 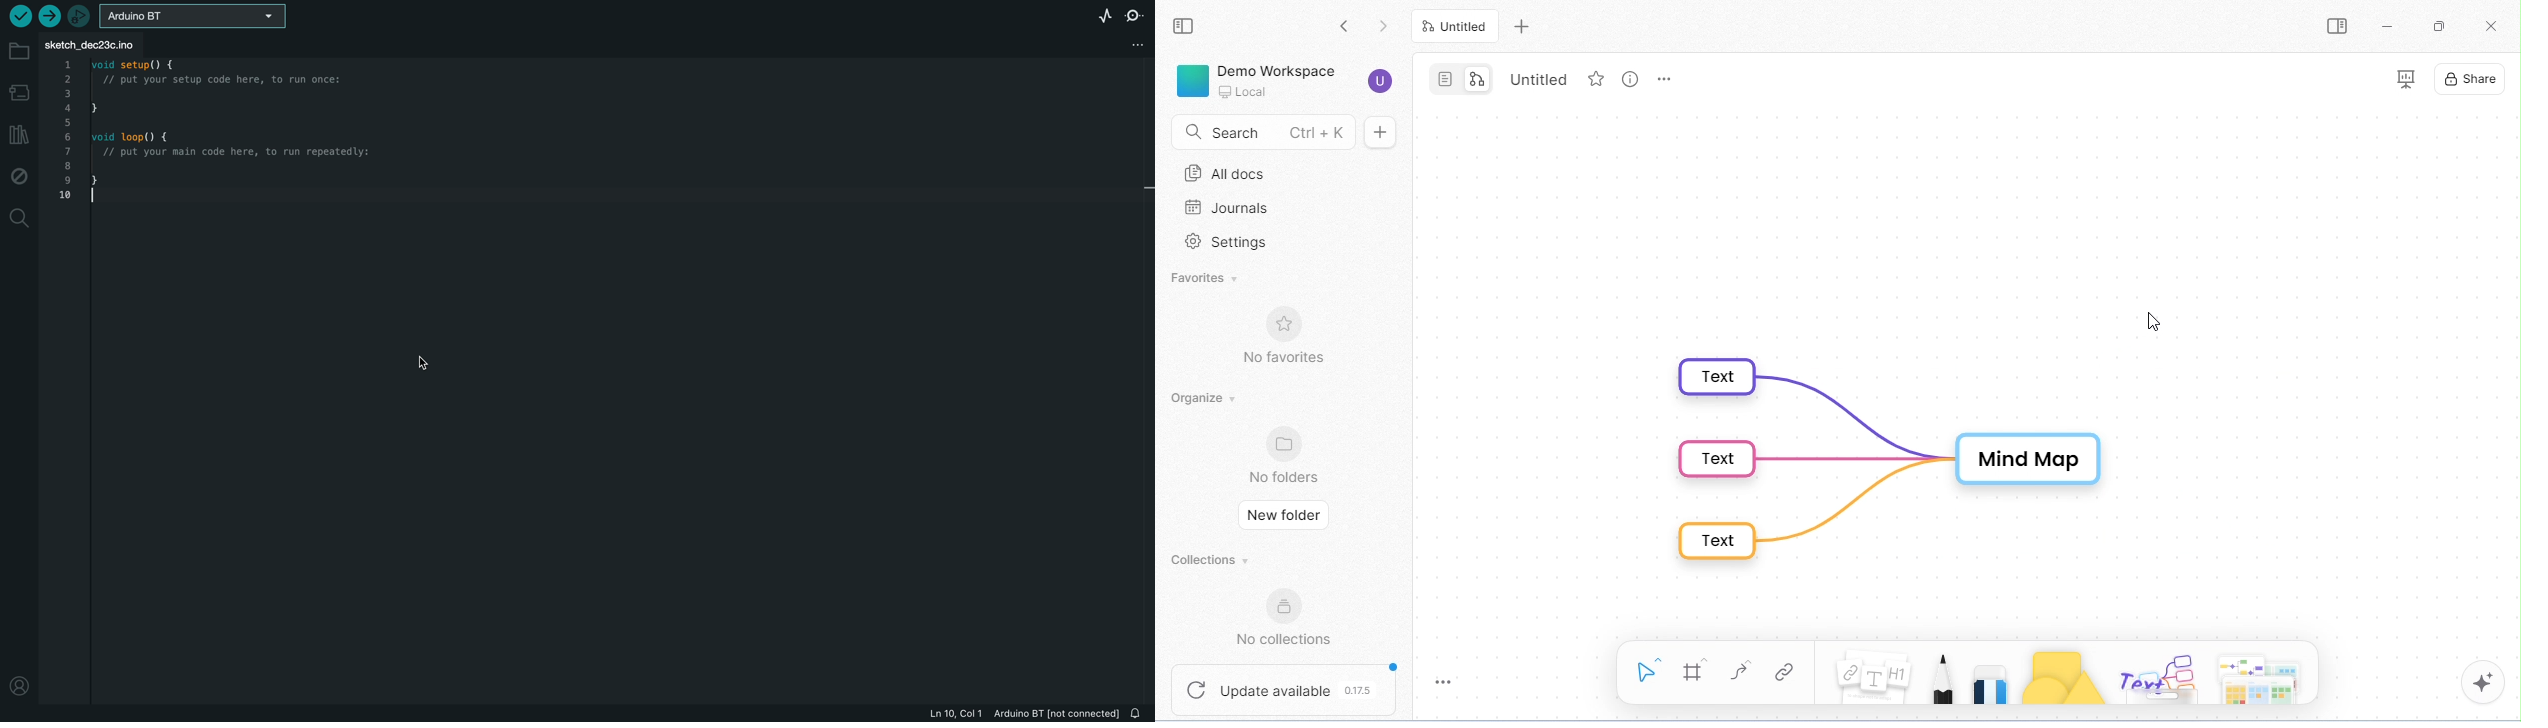 What do you see at coordinates (1291, 335) in the screenshot?
I see `no favorites` at bounding box center [1291, 335].